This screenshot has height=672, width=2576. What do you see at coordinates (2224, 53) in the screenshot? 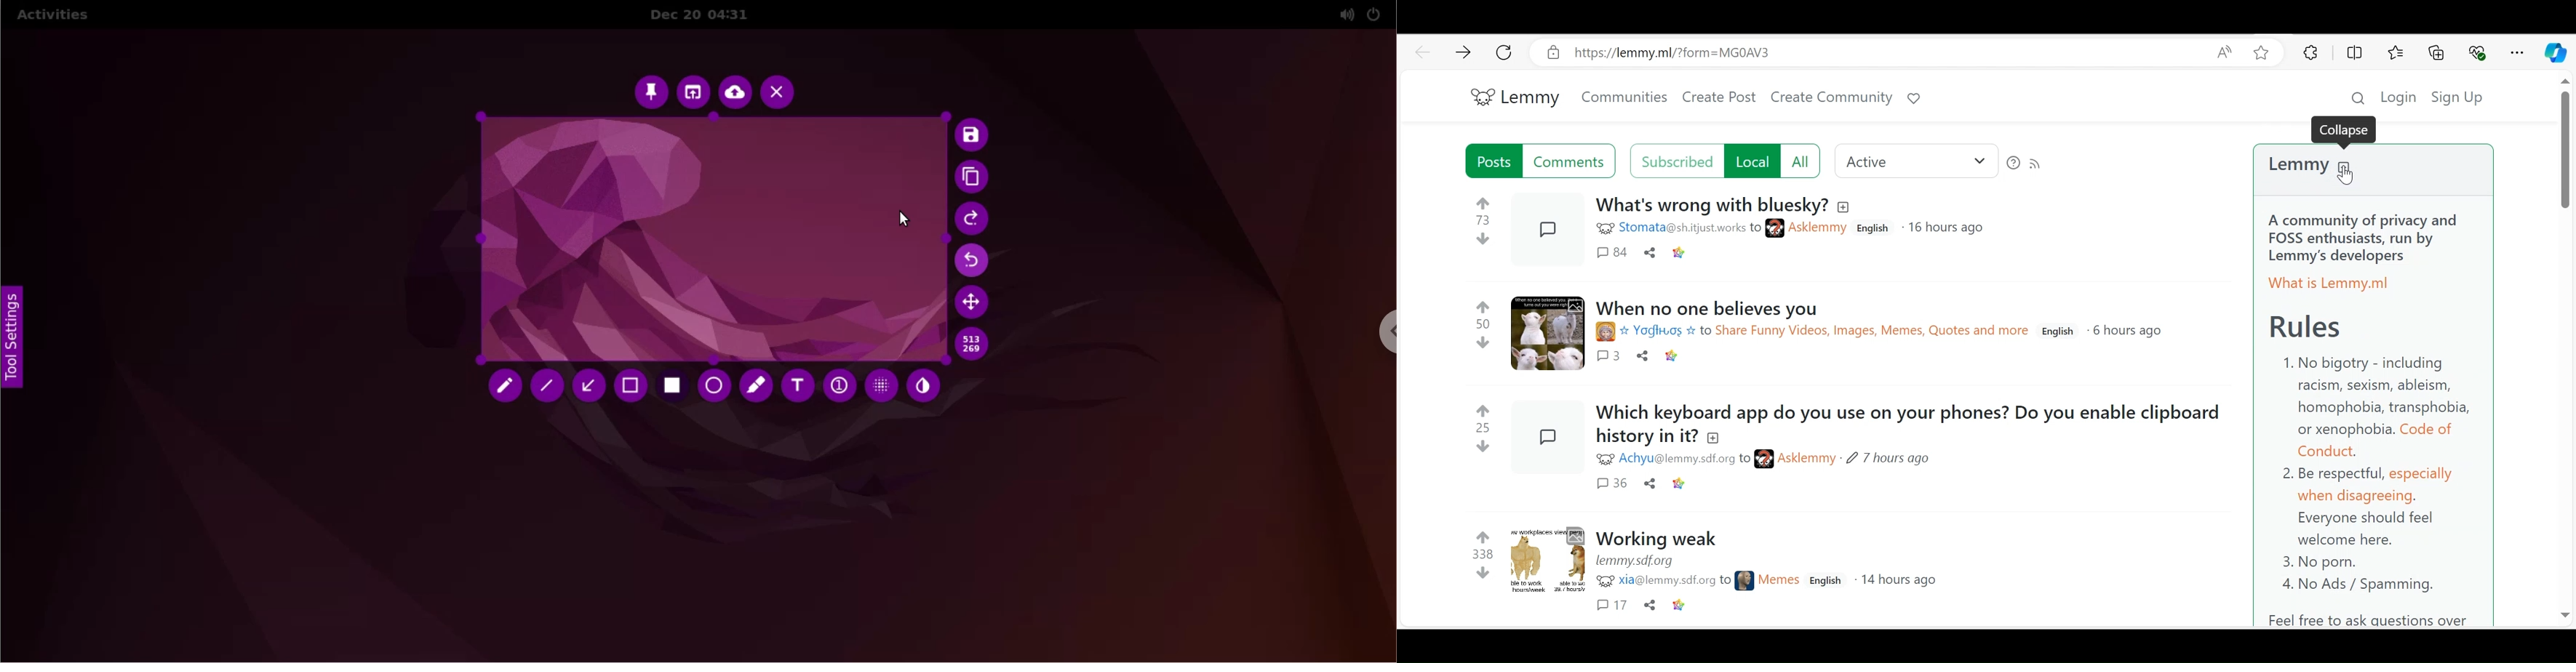
I see `Read aloud this page` at bounding box center [2224, 53].